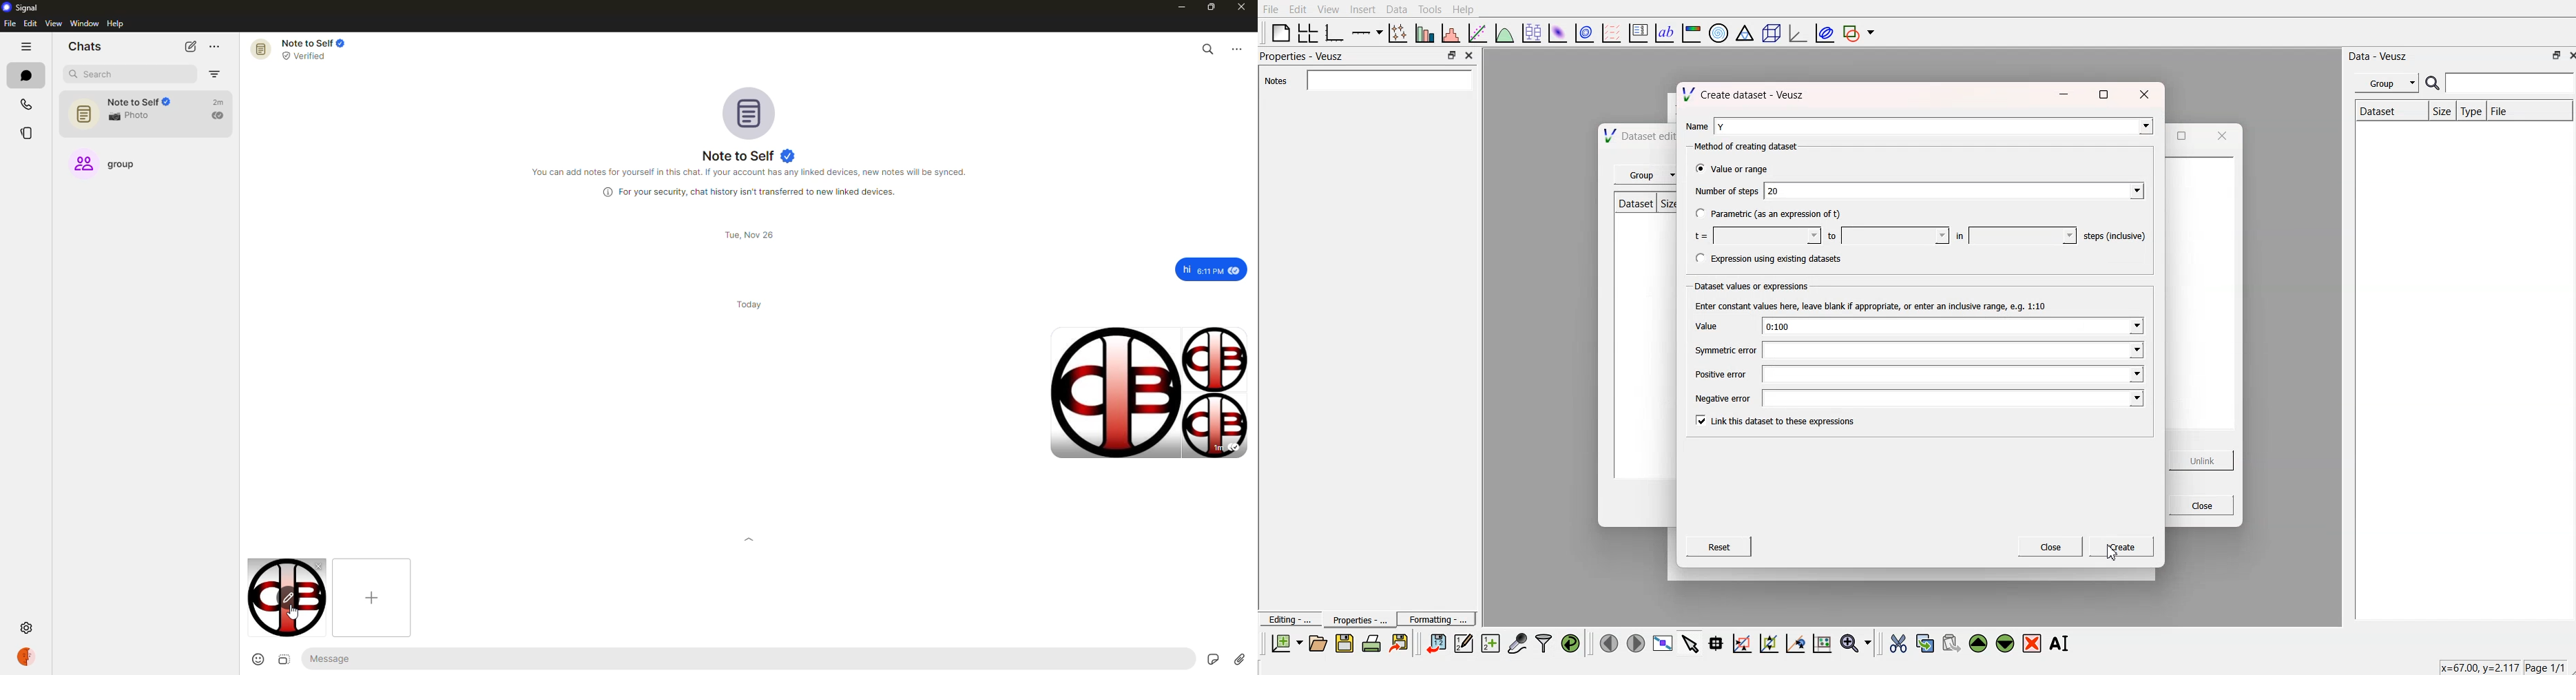  What do you see at coordinates (1212, 269) in the screenshot?
I see `message` at bounding box center [1212, 269].